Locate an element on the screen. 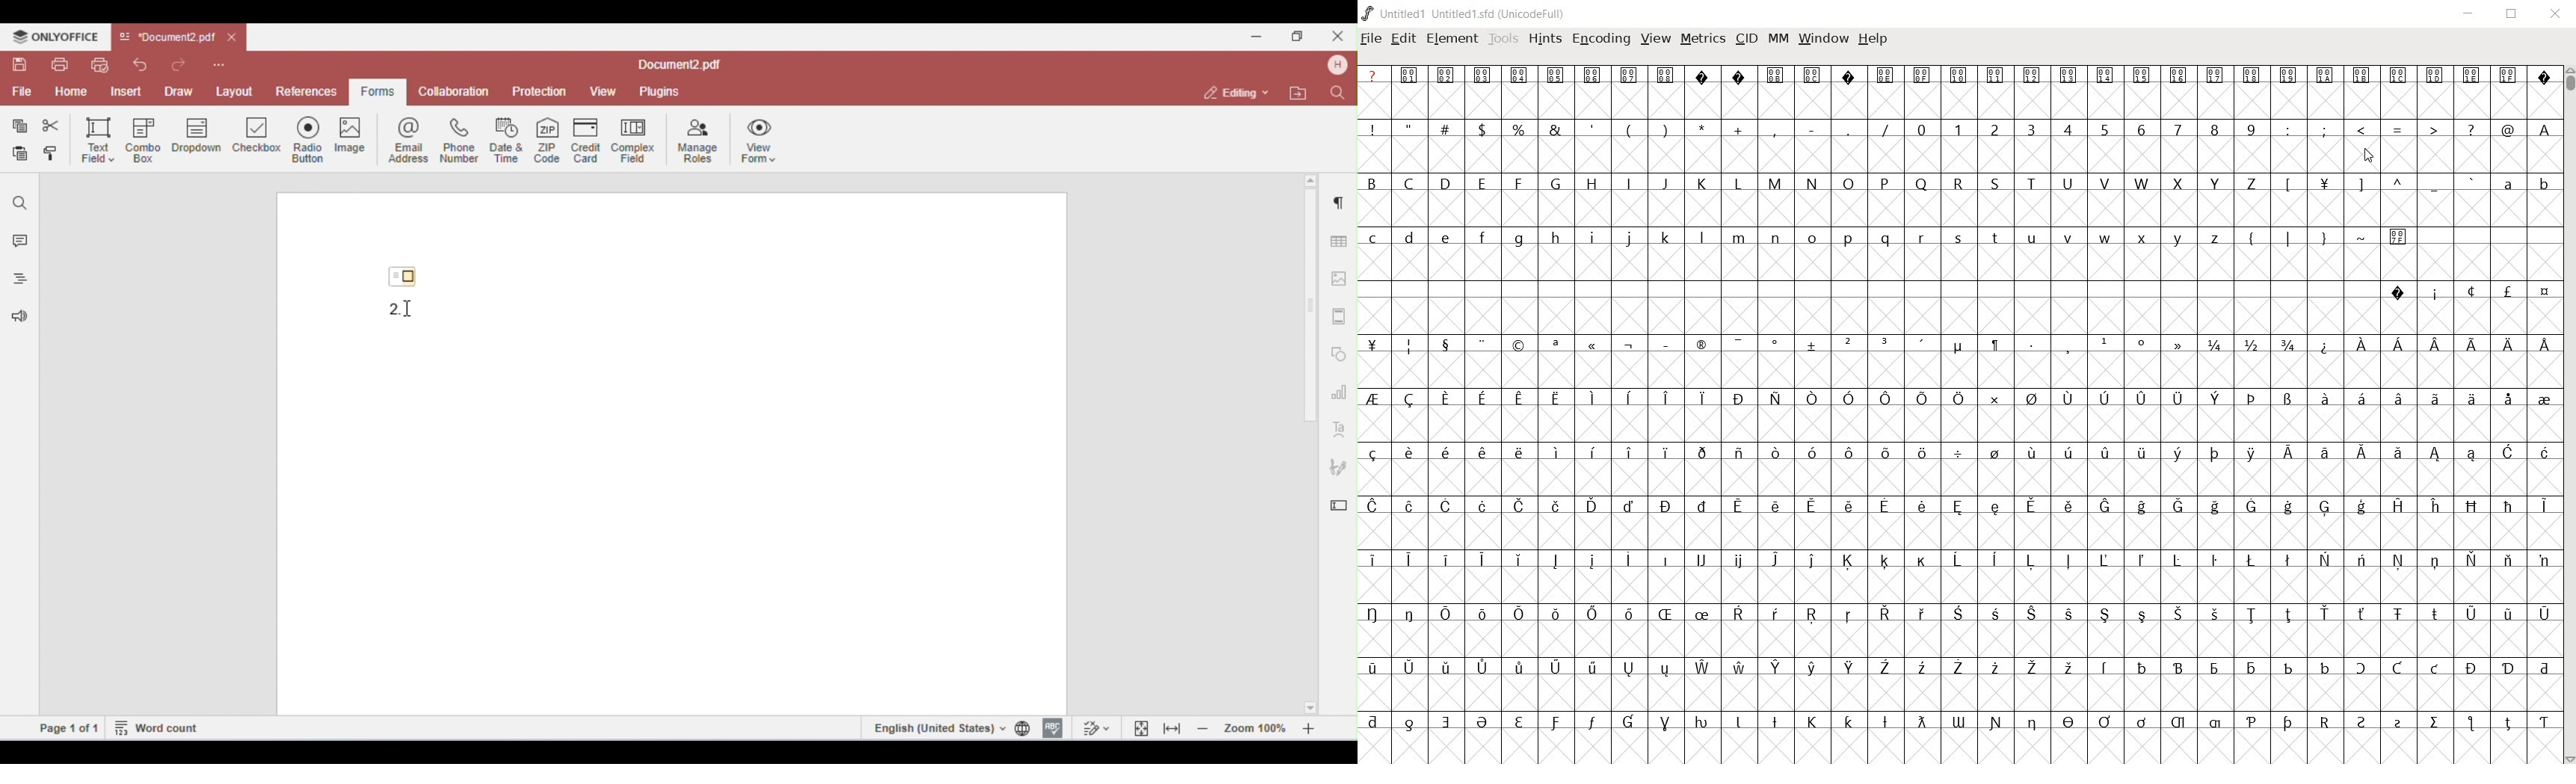  special letters is located at coordinates (1959, 451).